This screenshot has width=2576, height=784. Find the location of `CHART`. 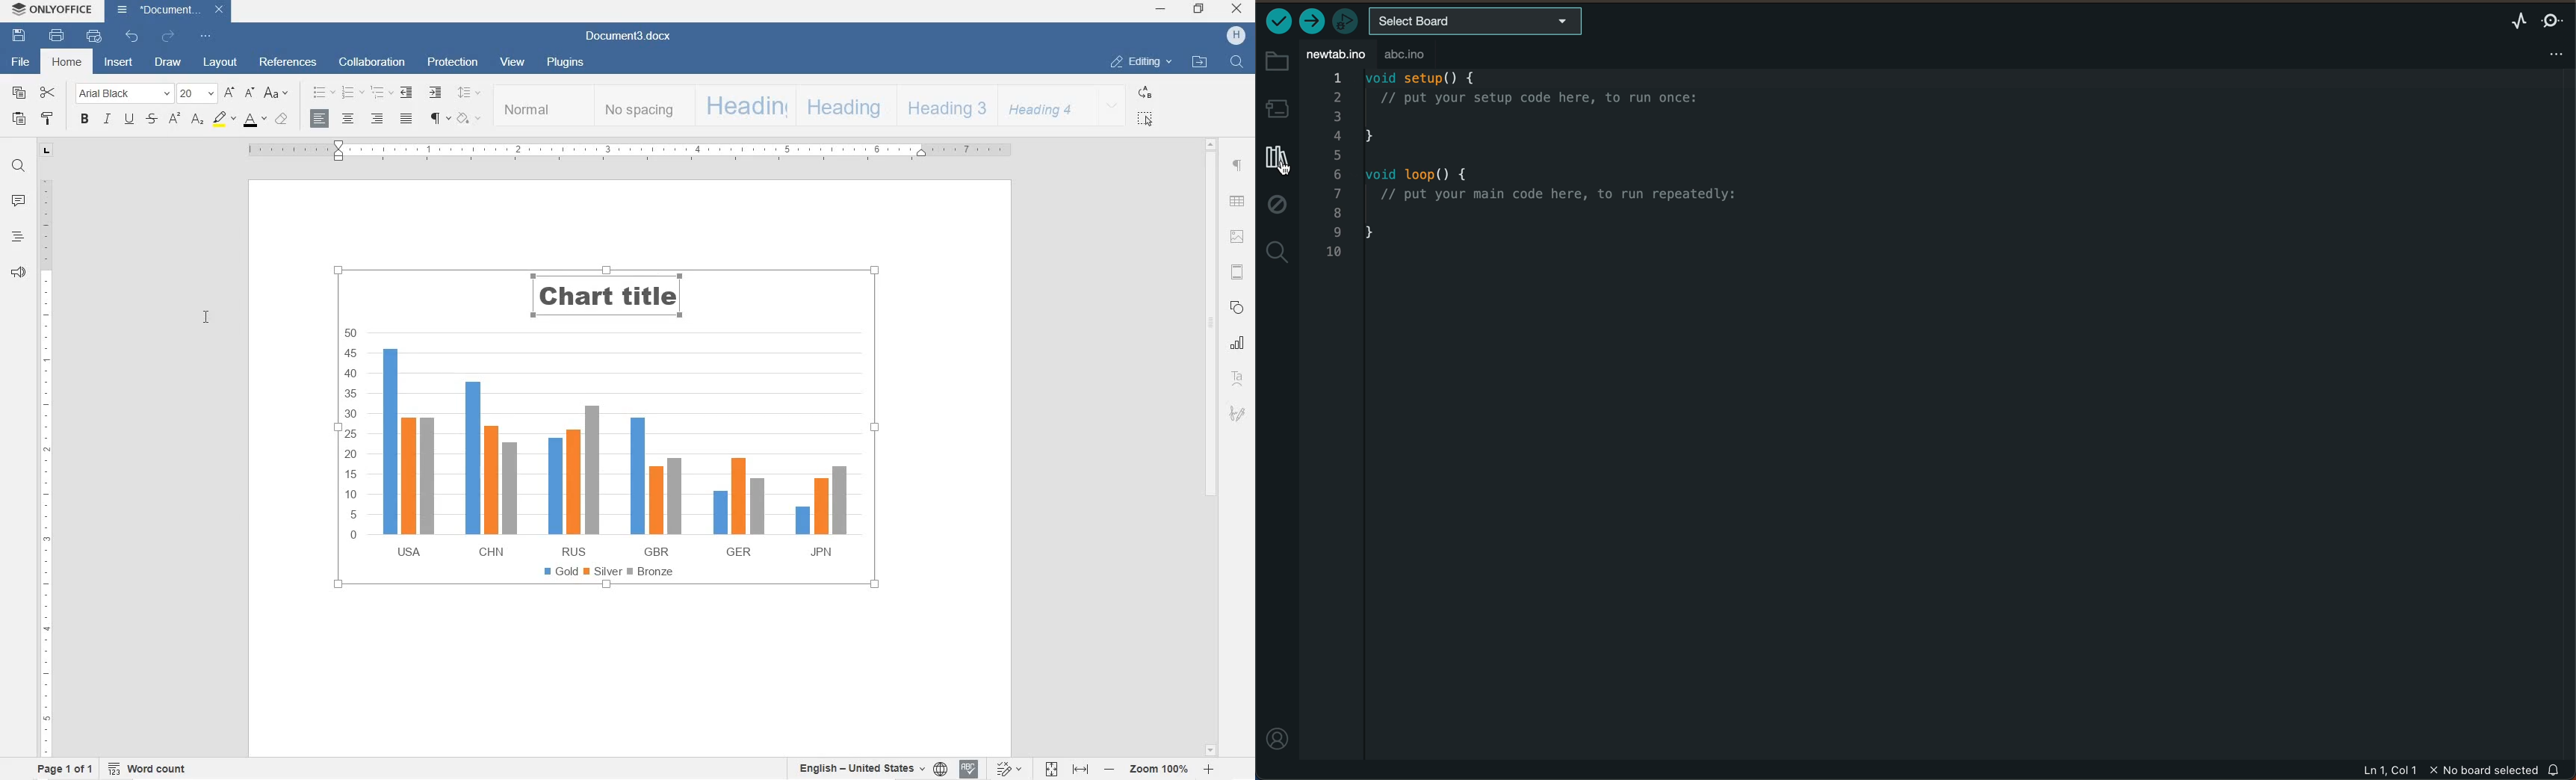

CHART is located at coordinates (608, 479).